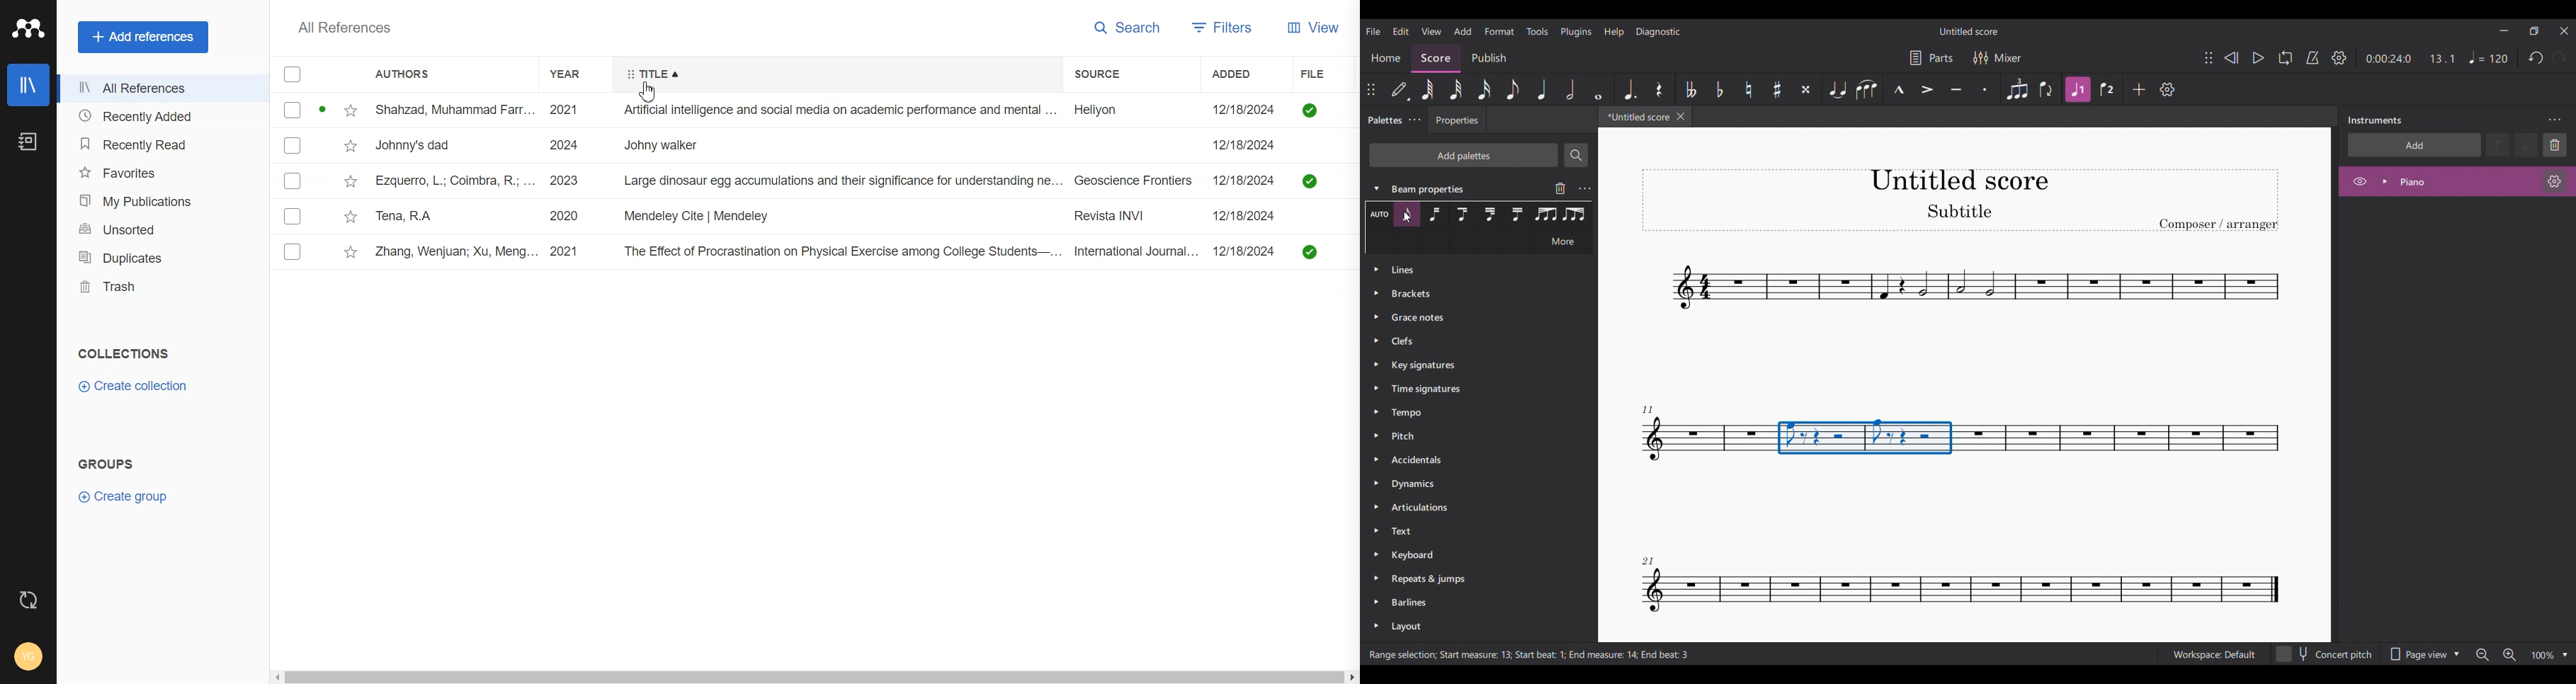 This screenshot has height=700, width=2576. Describe the element at coordinates (1436, 56) in the screenshot. I see `Score, current section highlighted` at that location.